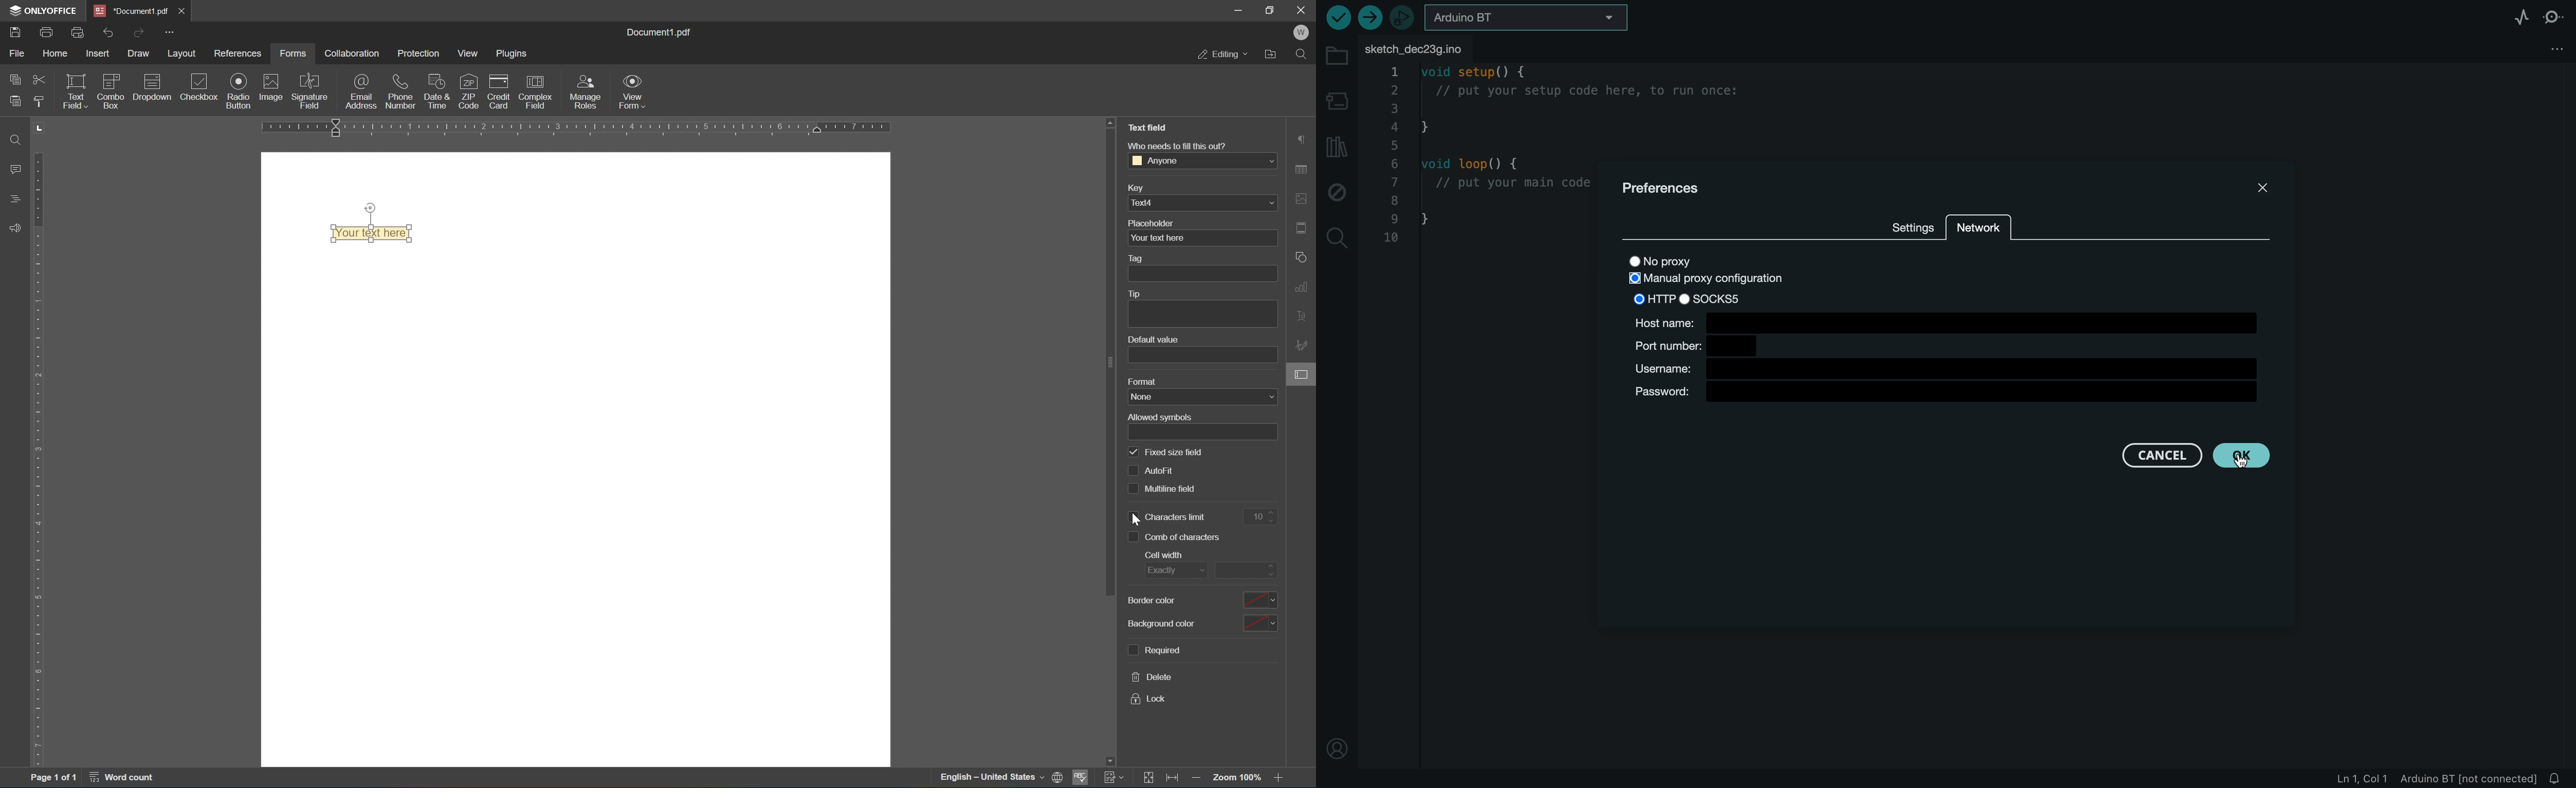 Image resolution: width=2576 pixels, height=812 pixels. Describe the element at coordinates (74, 91) in the screenshot. I see `text field` at that location.